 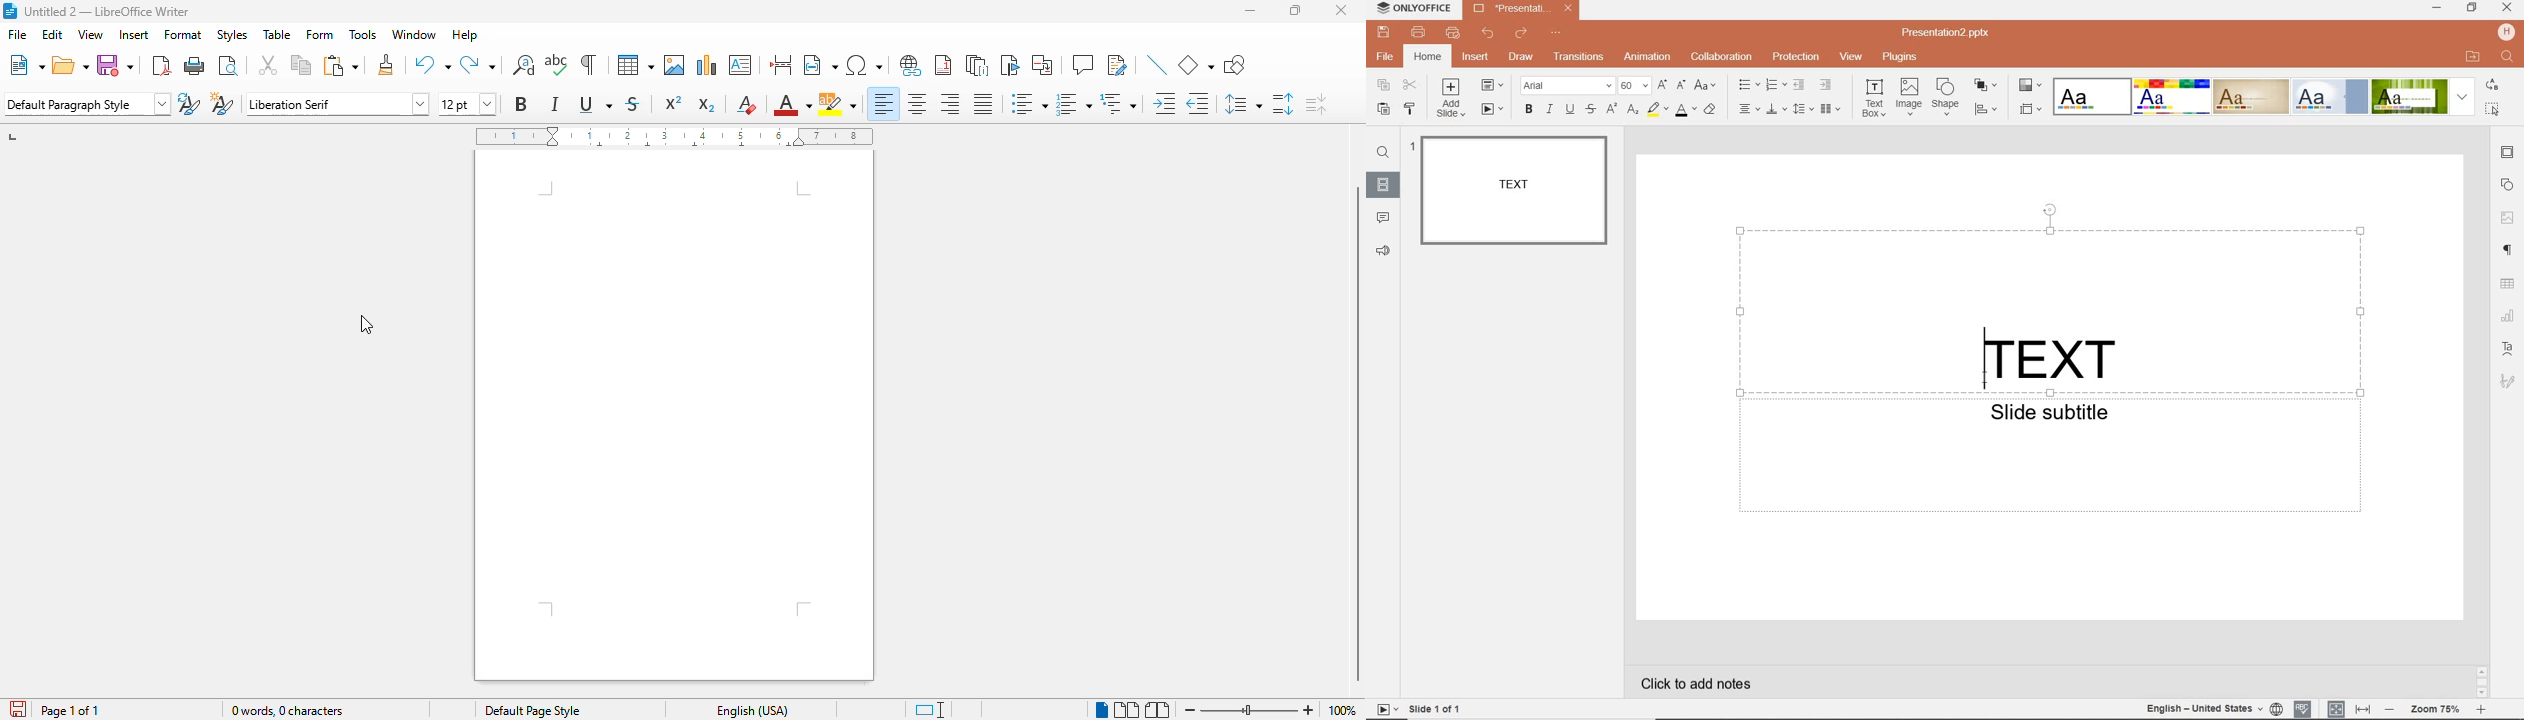 What do you see at coordinates (477, 65) in the screenshot?
I see `redo` at bounding box center [477, 65].